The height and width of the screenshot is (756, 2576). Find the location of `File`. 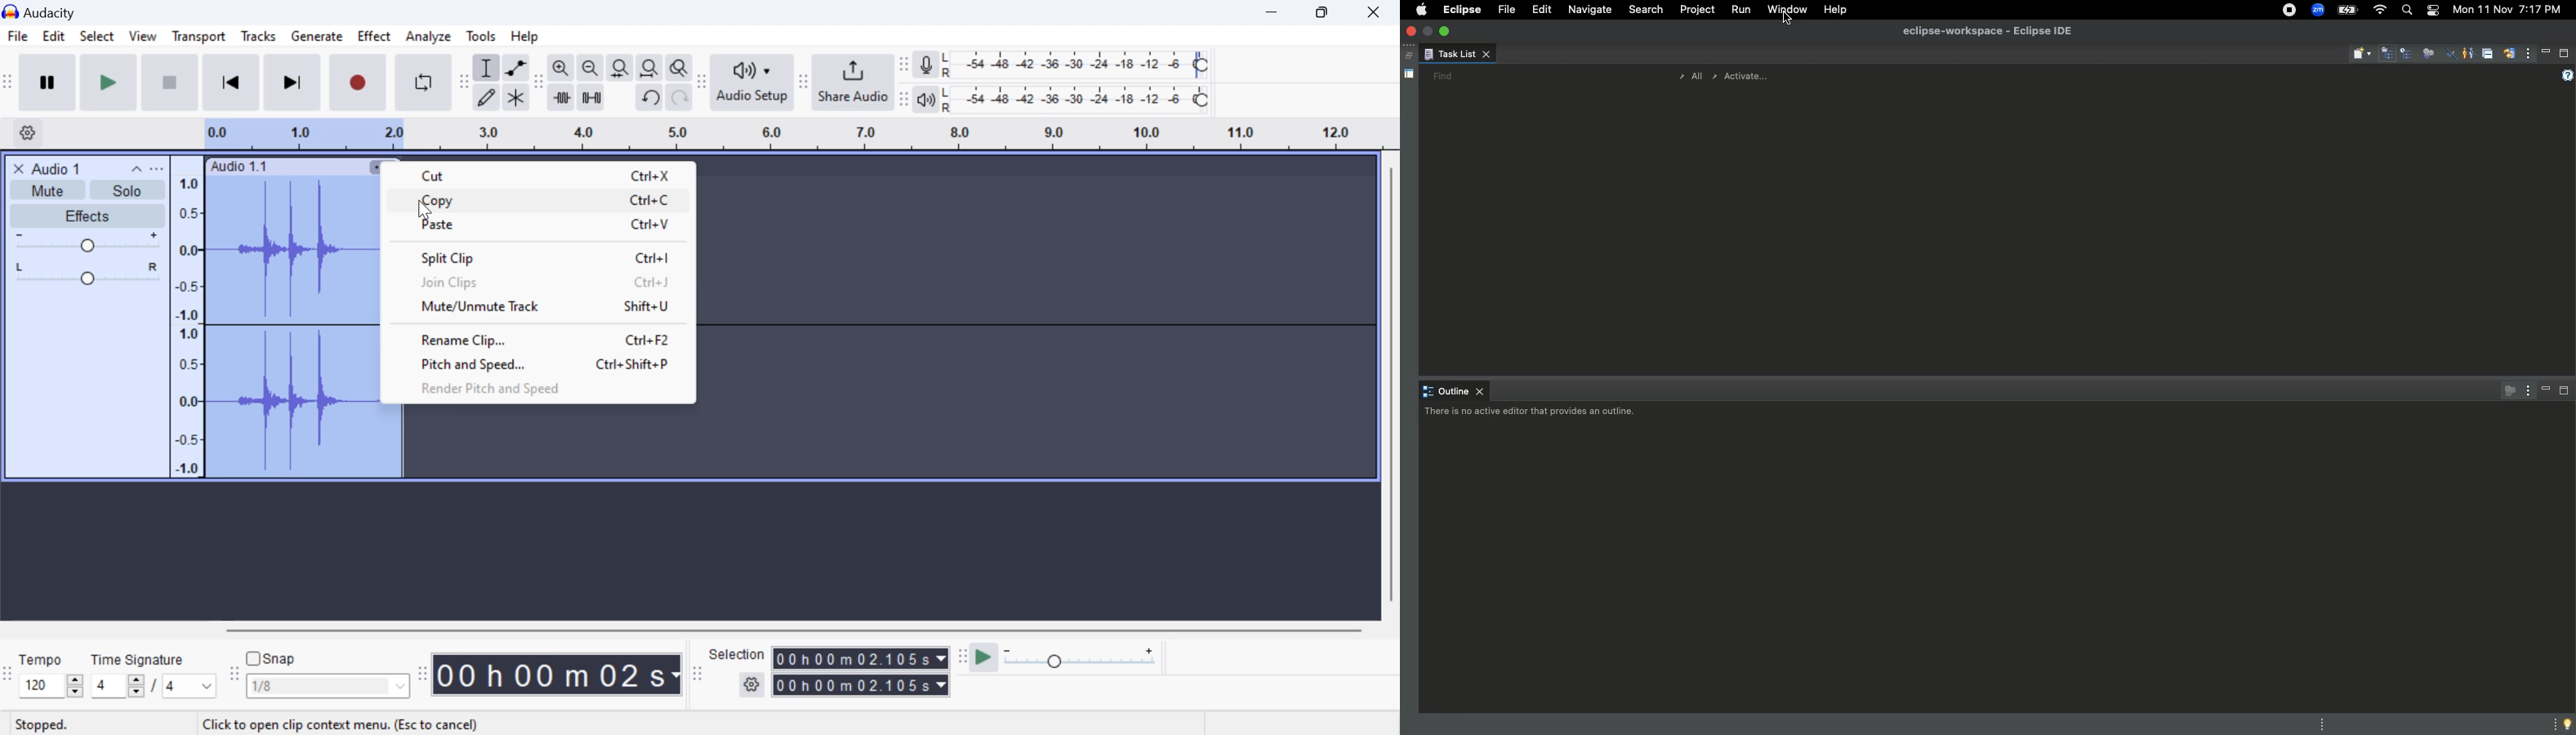

File is located at coordinates (17, 36).